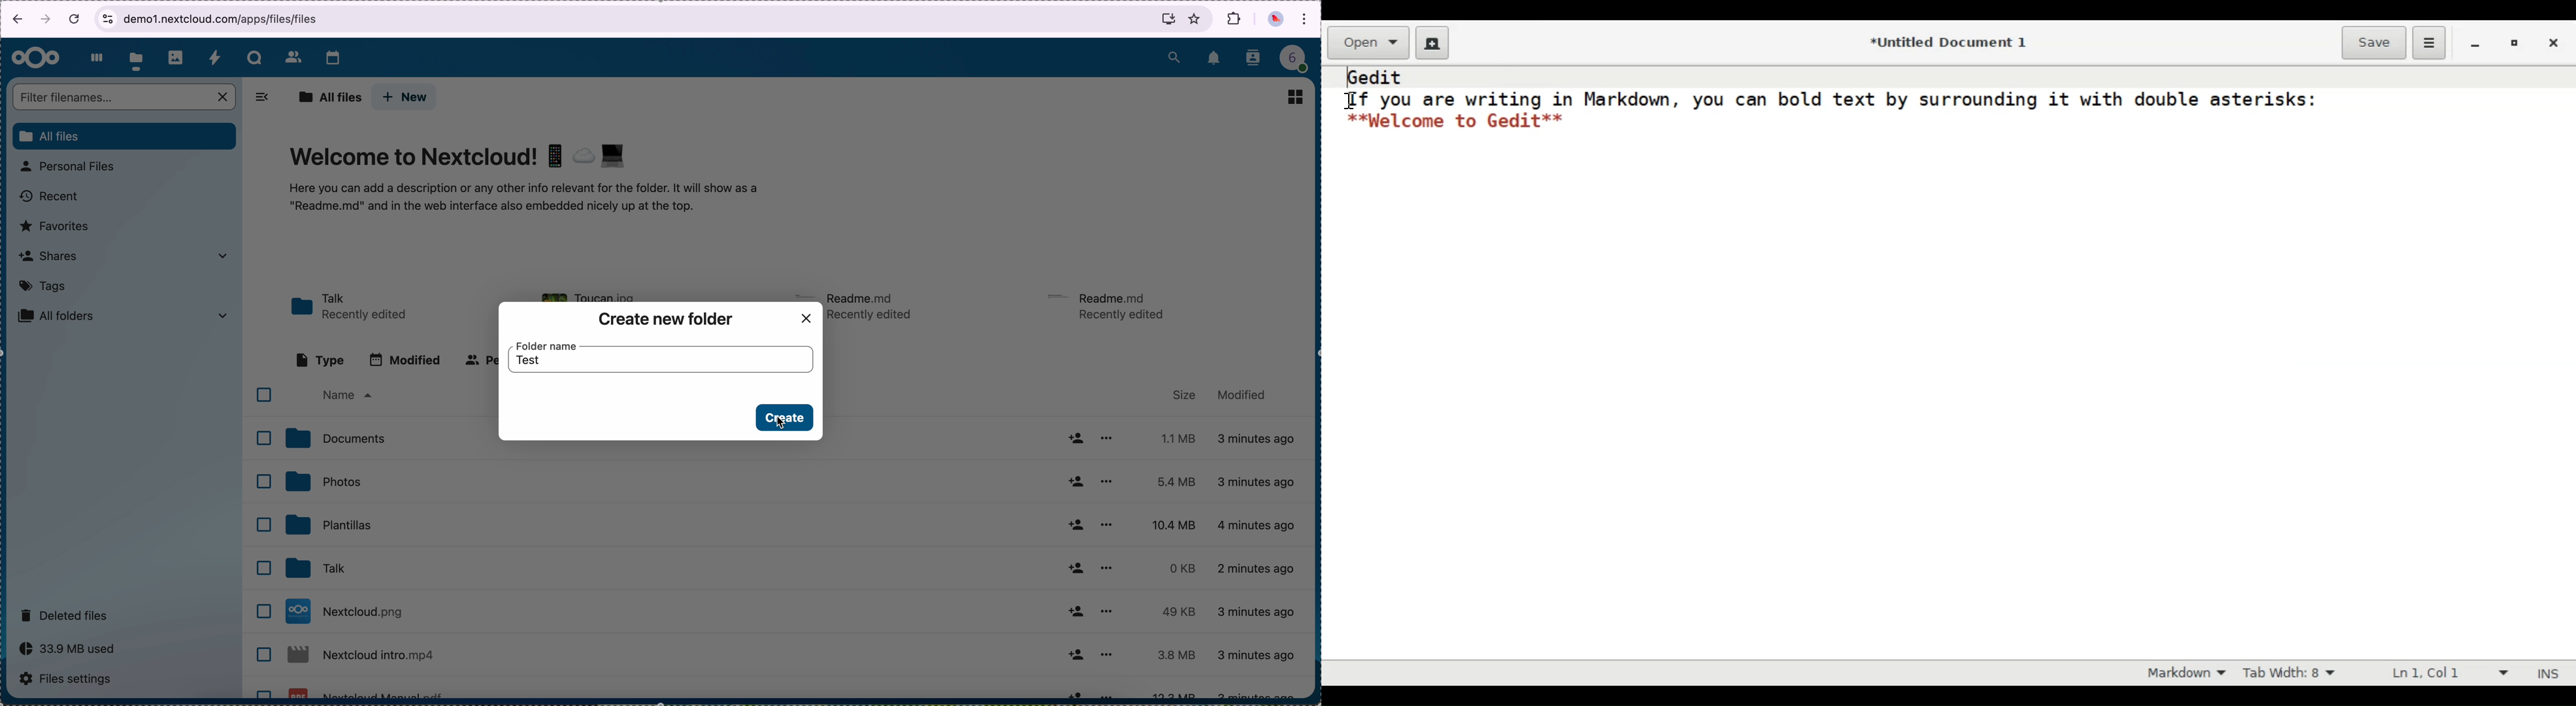  What do you see at coordinates (66, 615) in the screenshot?
I see `deleted files` at bounding box center [66, 615].